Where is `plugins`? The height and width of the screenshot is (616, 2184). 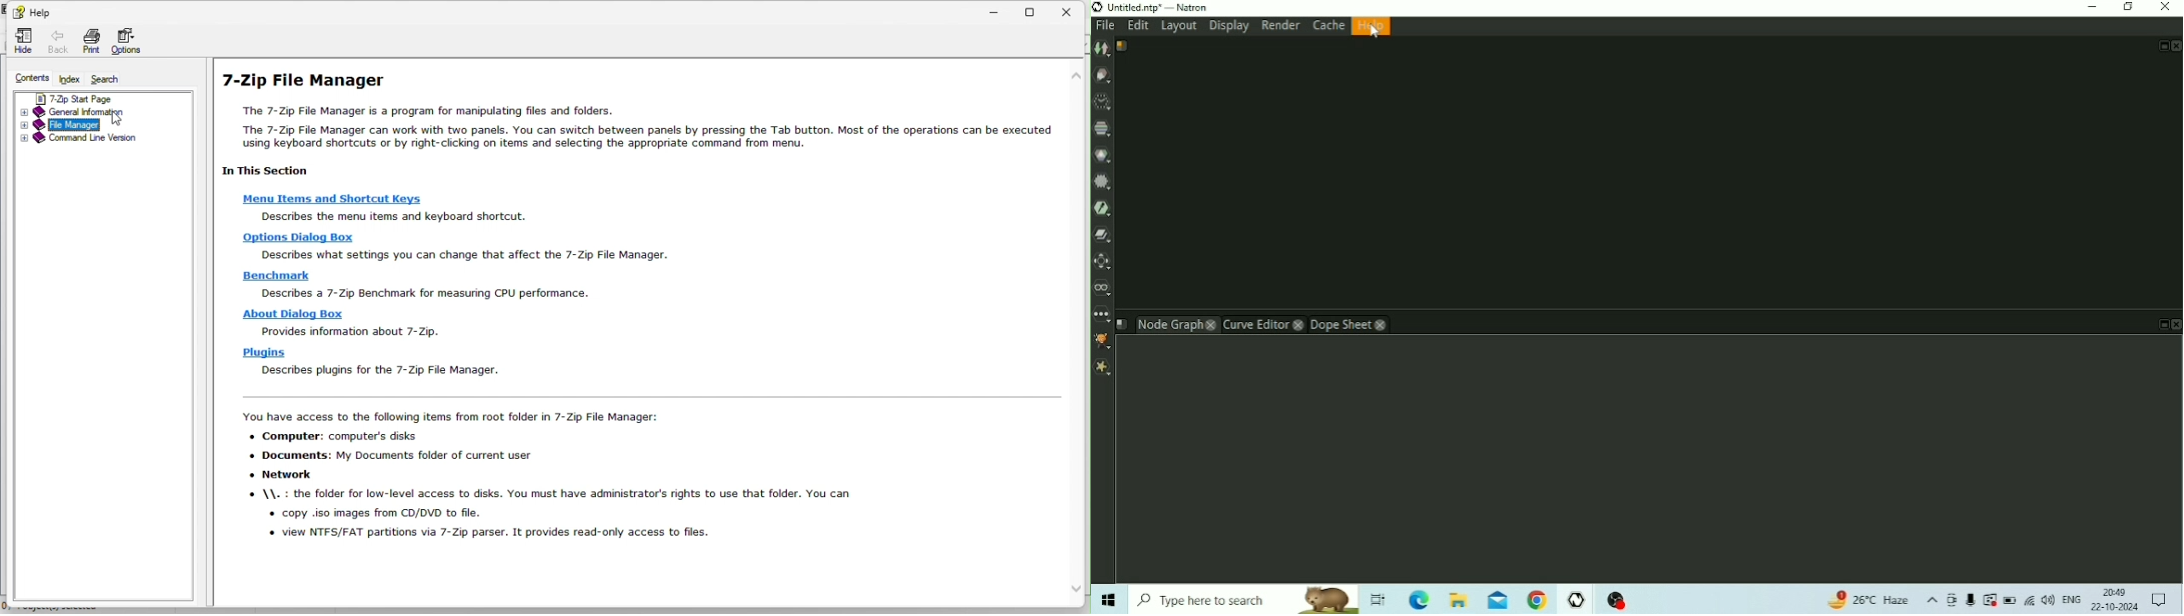
plugins is located at coordinates (265, 351).